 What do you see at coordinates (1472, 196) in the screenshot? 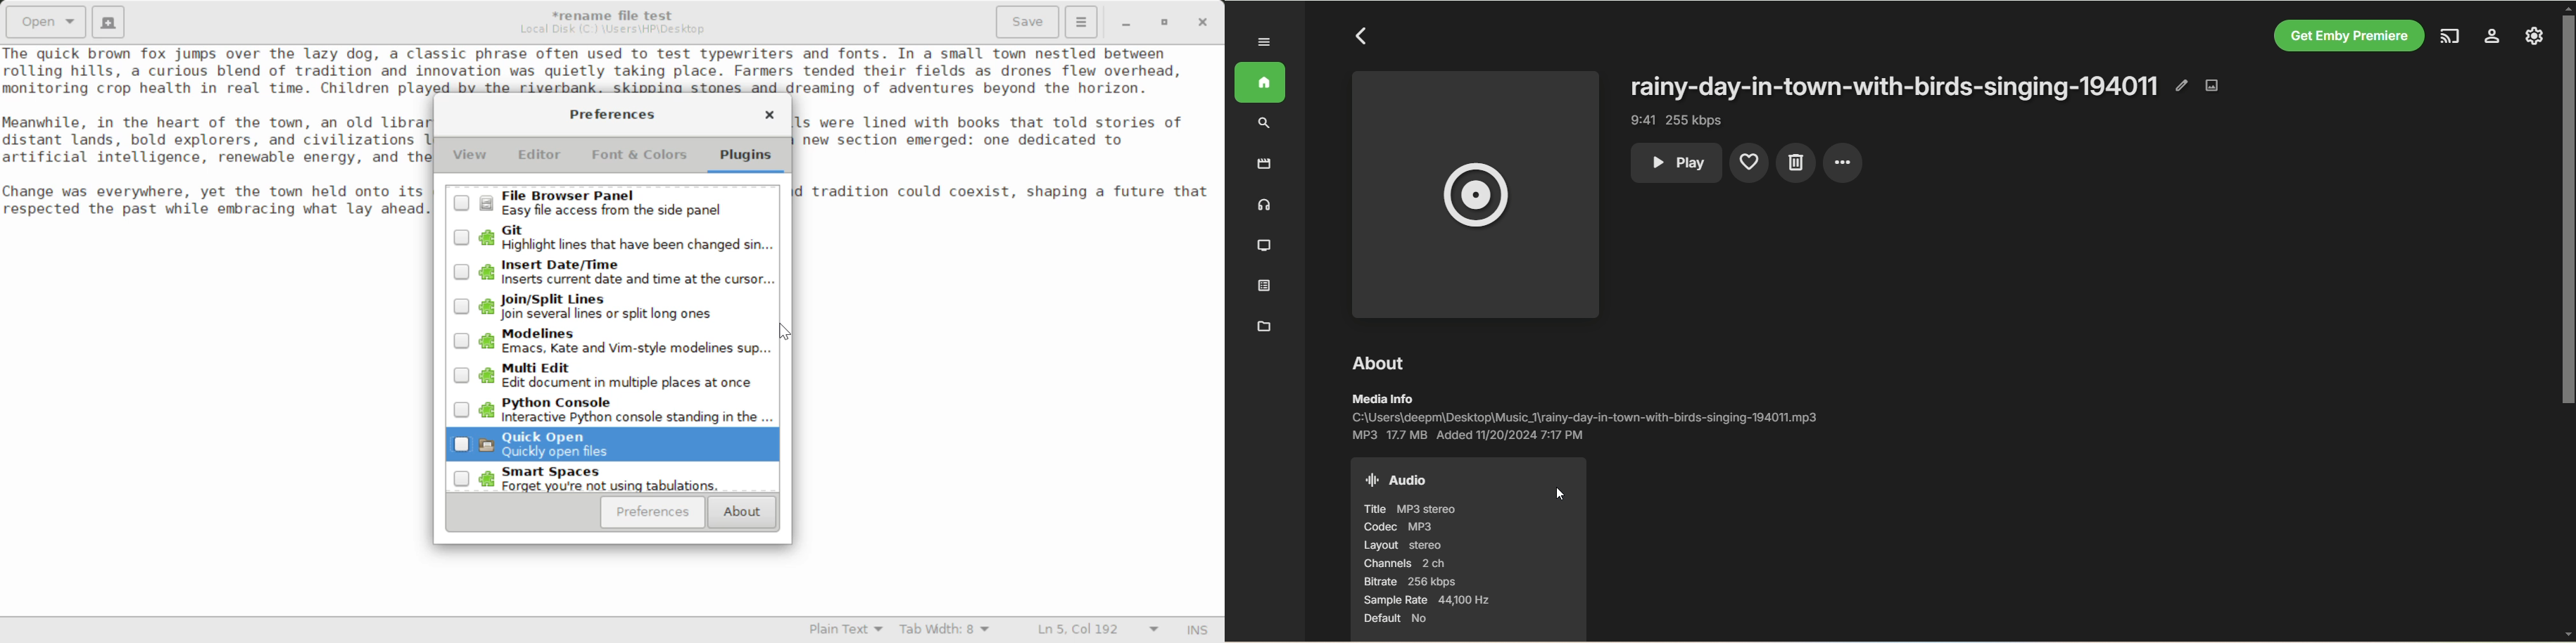
I see `music album` at bounding box center [1472, 196].